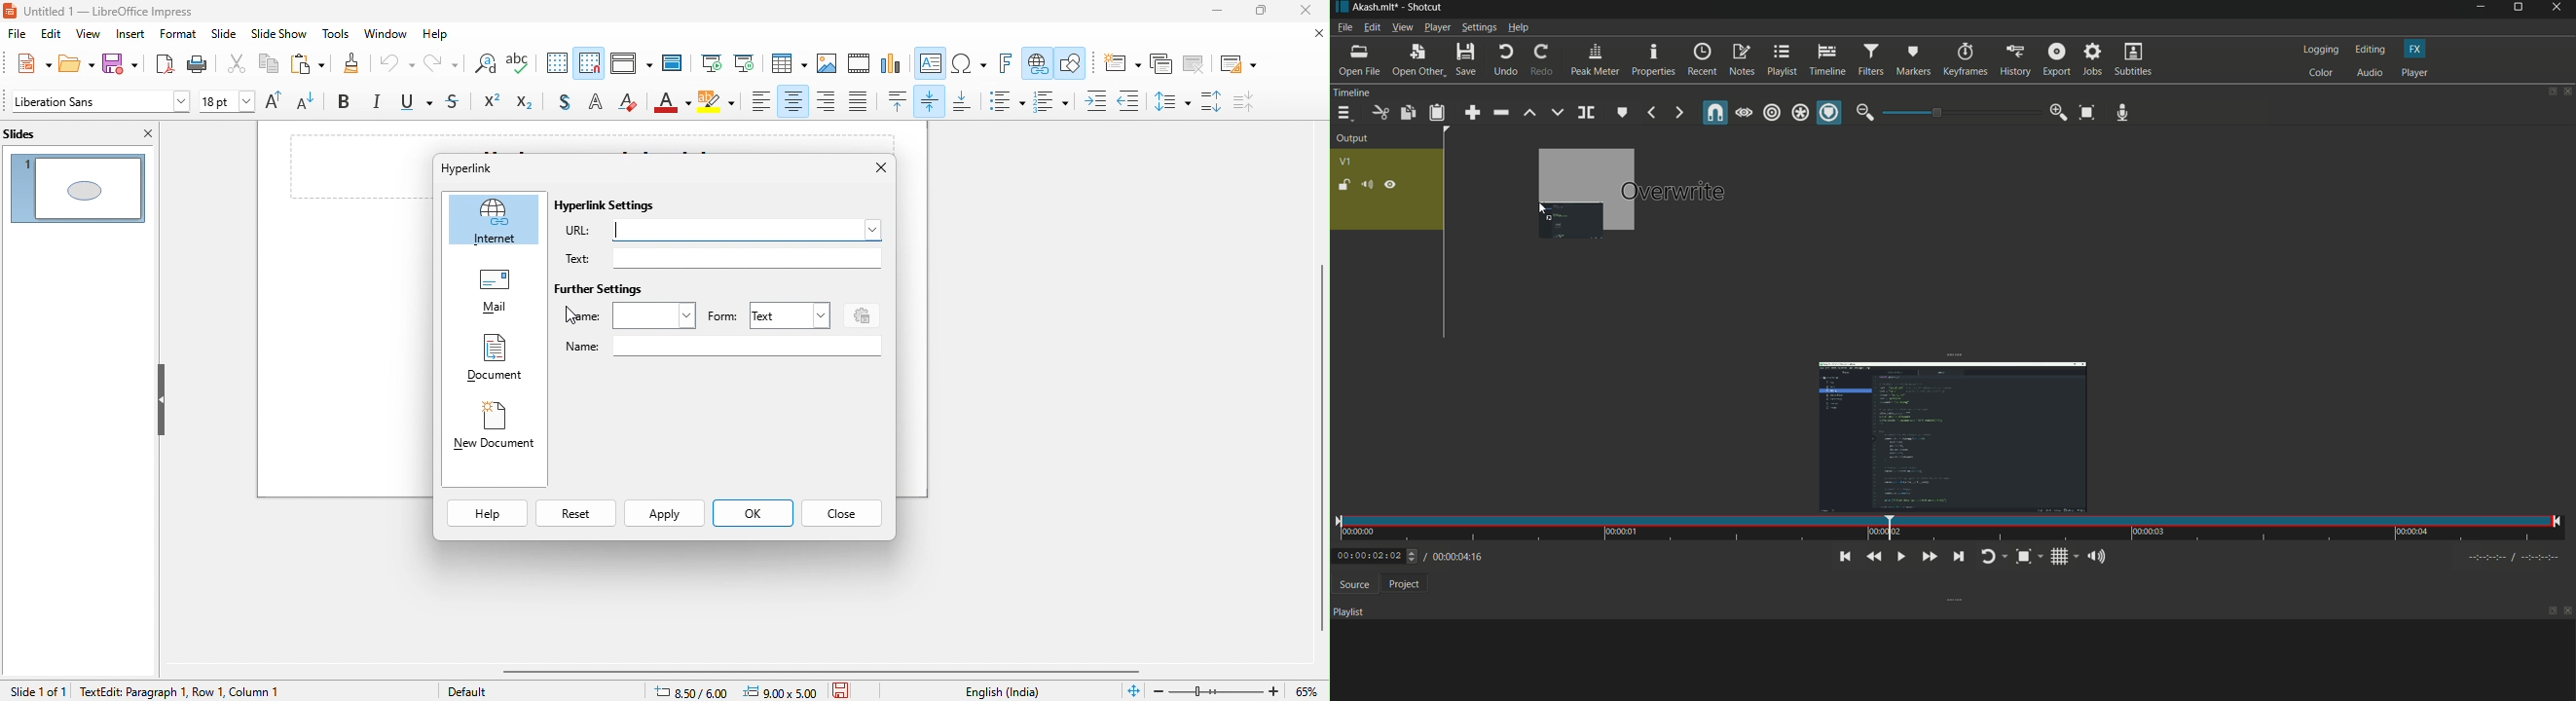  Describe the element at coordinates (2028, 556) in the screenshot. I see `toggle zoom` at that location.